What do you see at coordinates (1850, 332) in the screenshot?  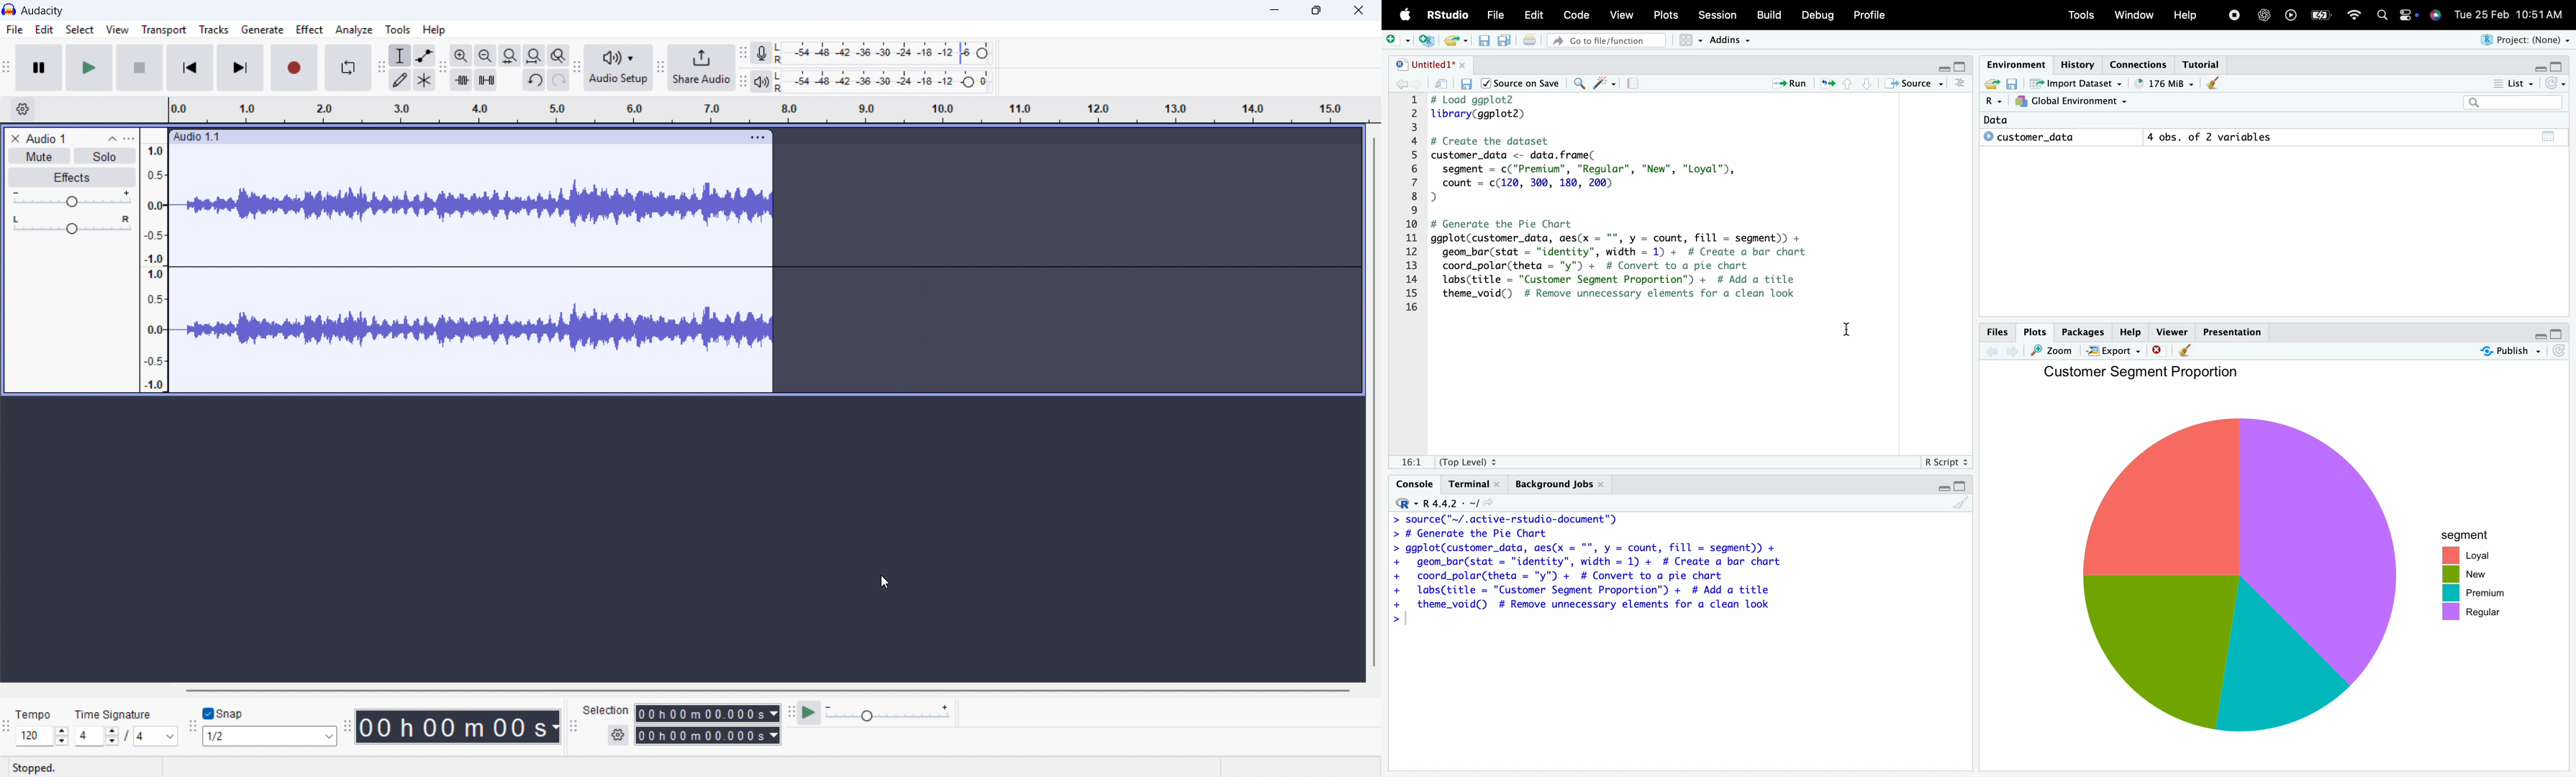 I see `cursor` at bounding box center [1850, 332].